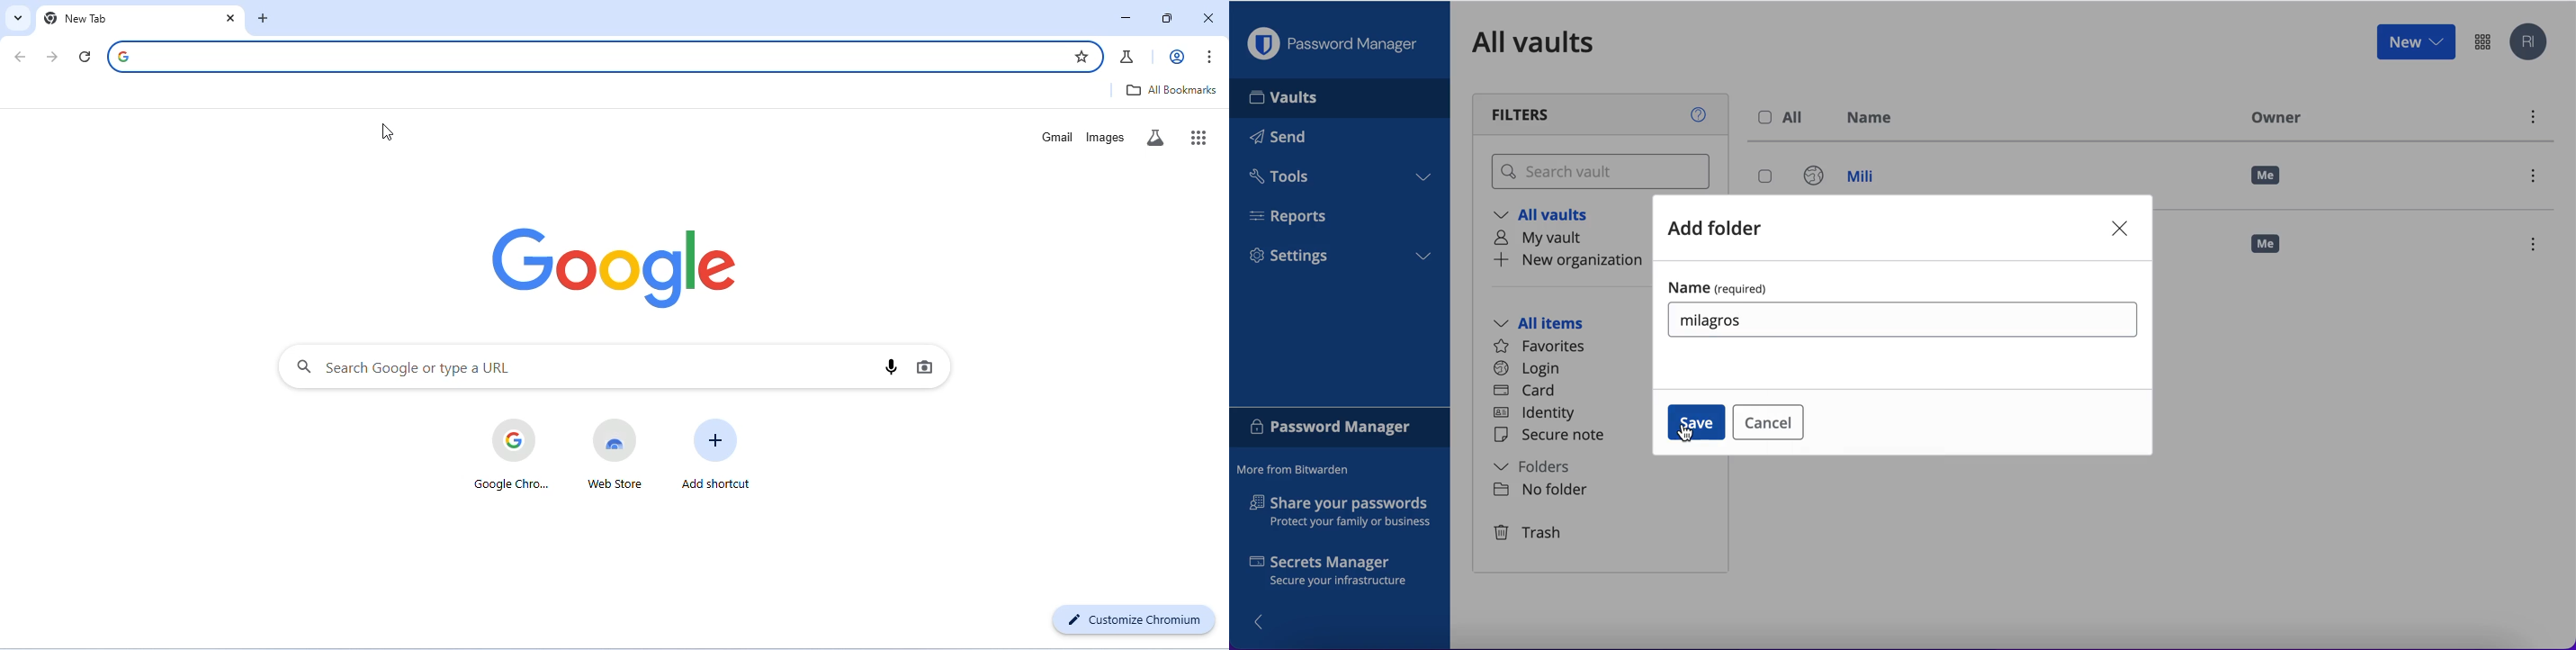  What do you see at coordinates (1569, 260) in the screenshot?
I see `new organization` at bounding box center [1569, 260].